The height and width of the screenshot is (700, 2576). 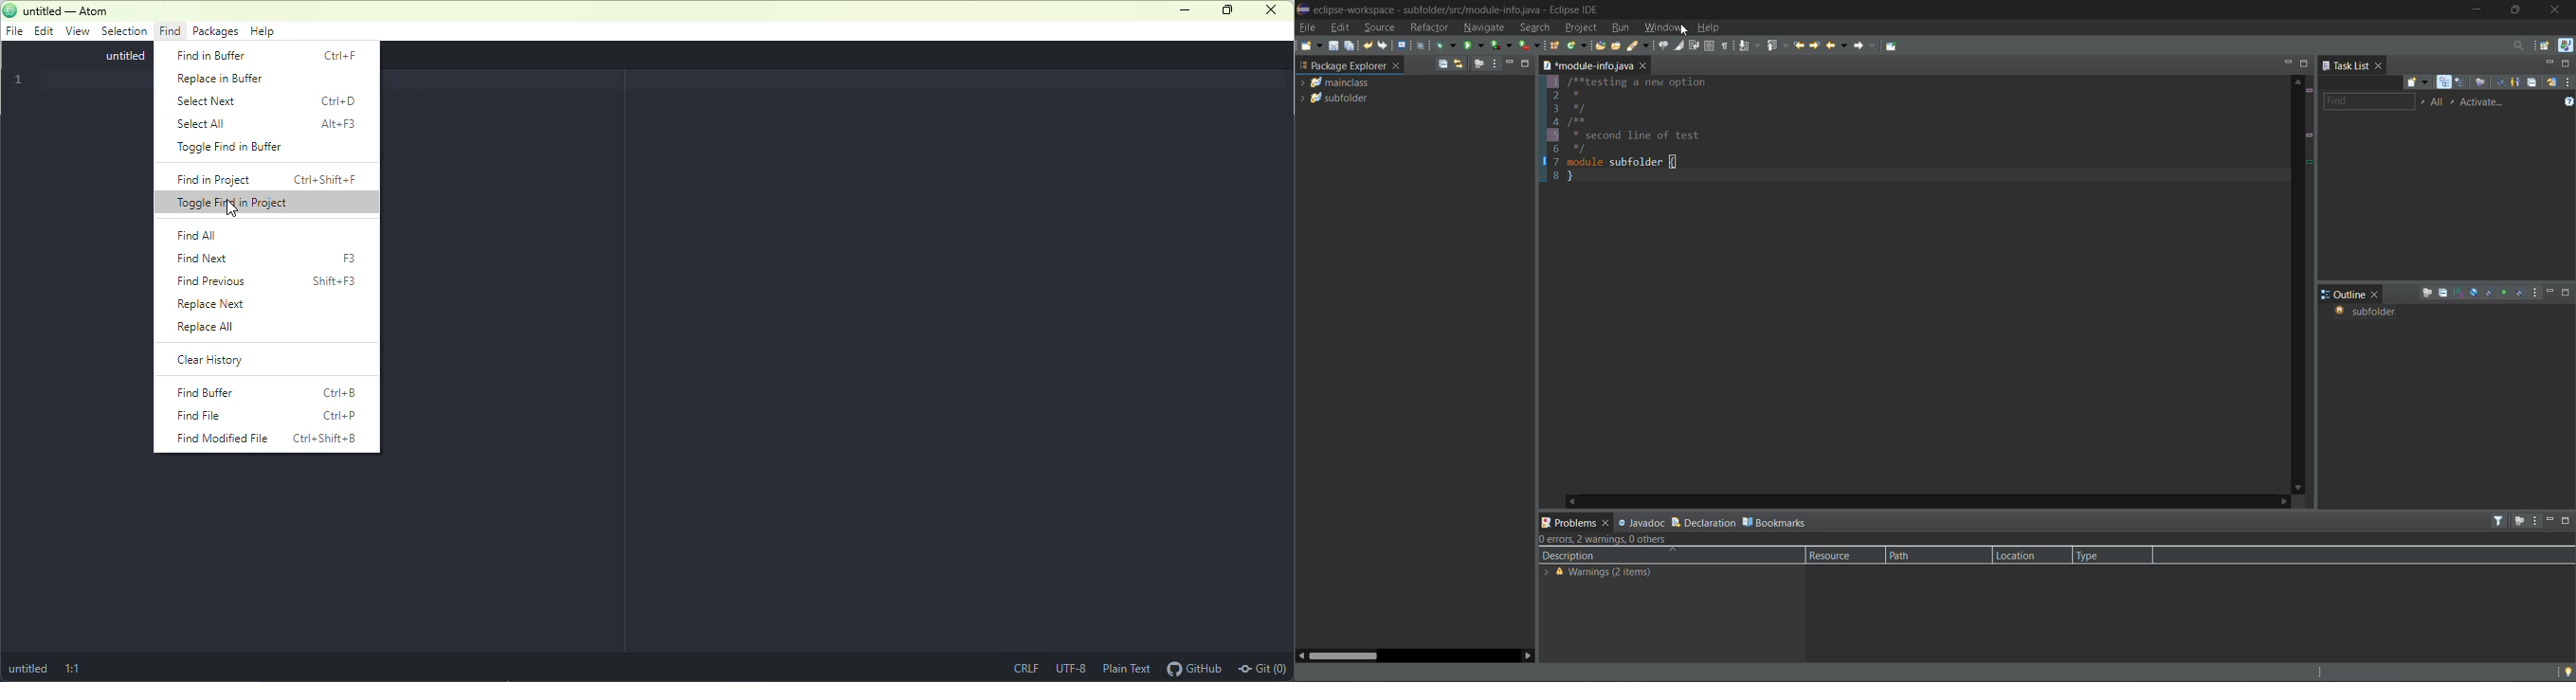 I want to click on javadoc, so click(x=1641, y=523).